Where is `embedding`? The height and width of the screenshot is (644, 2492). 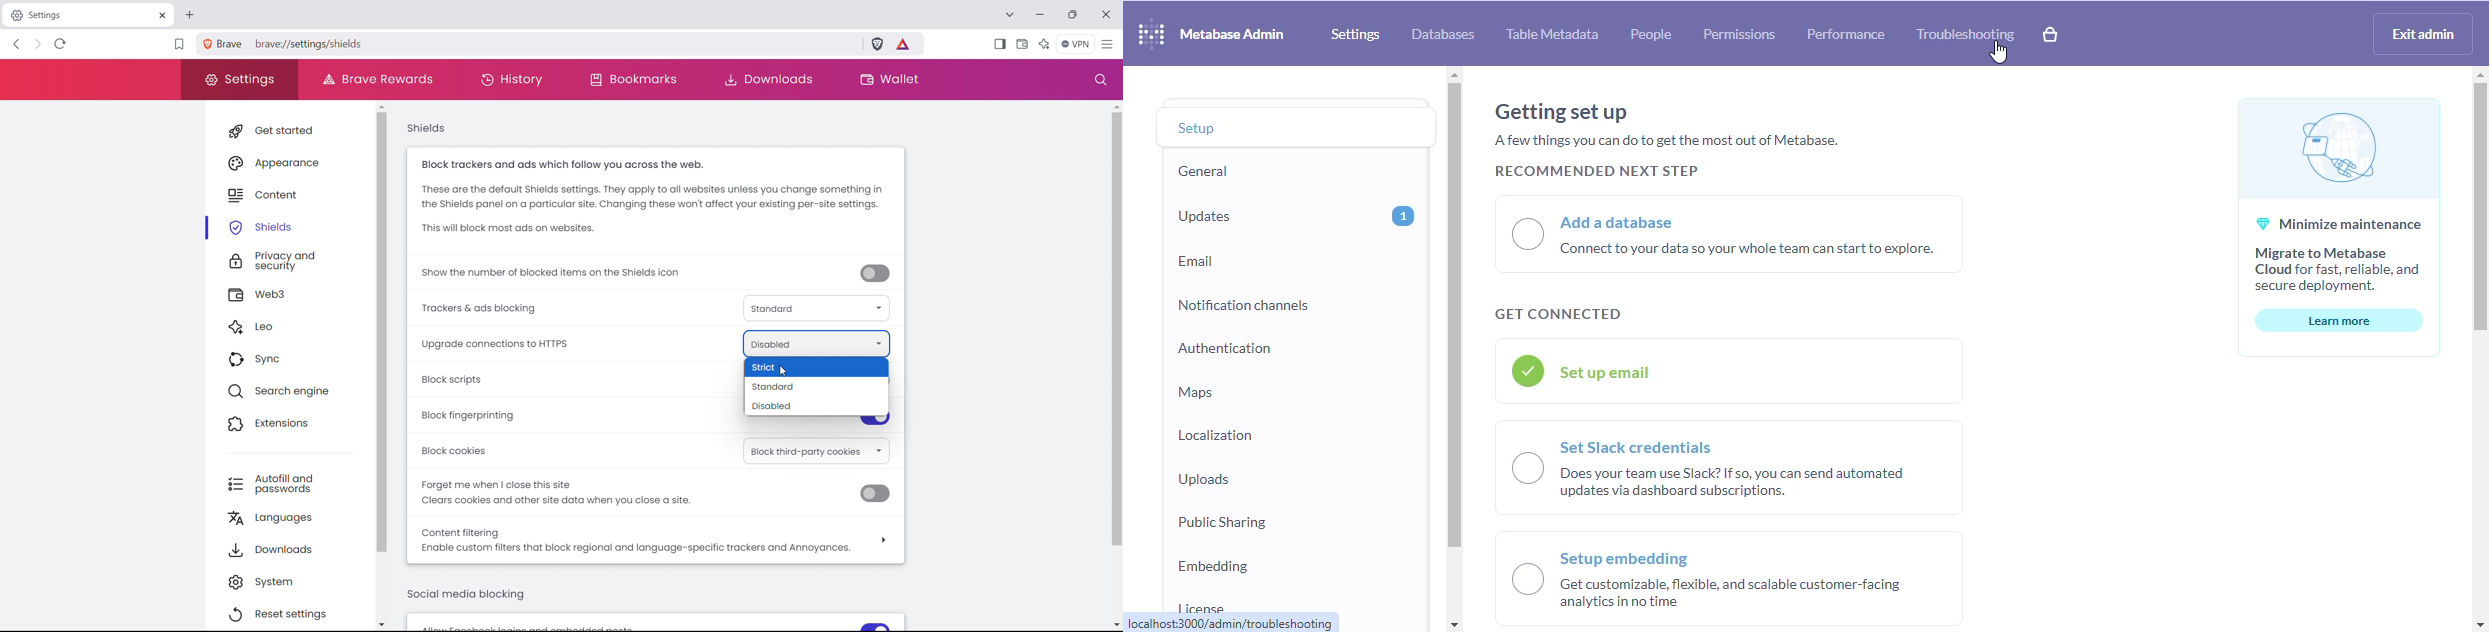 embedding is located at coordinates (1214, 564).